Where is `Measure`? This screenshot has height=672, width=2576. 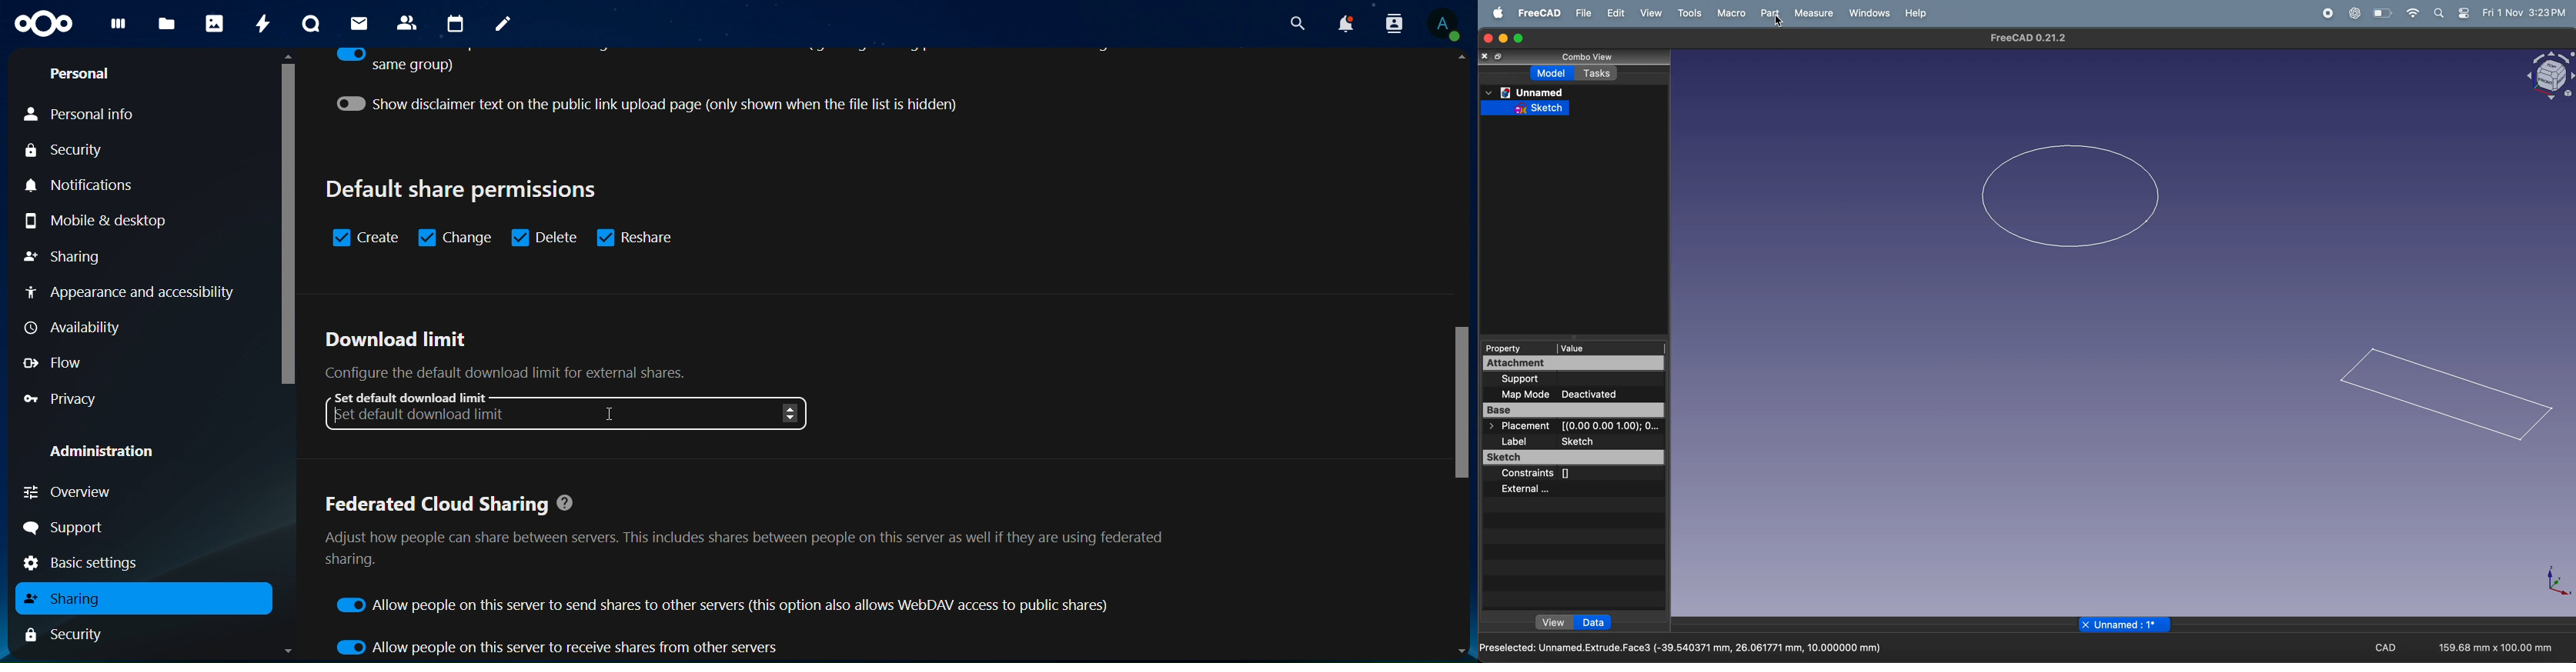
Measure is located at coordinates (1814, 14).